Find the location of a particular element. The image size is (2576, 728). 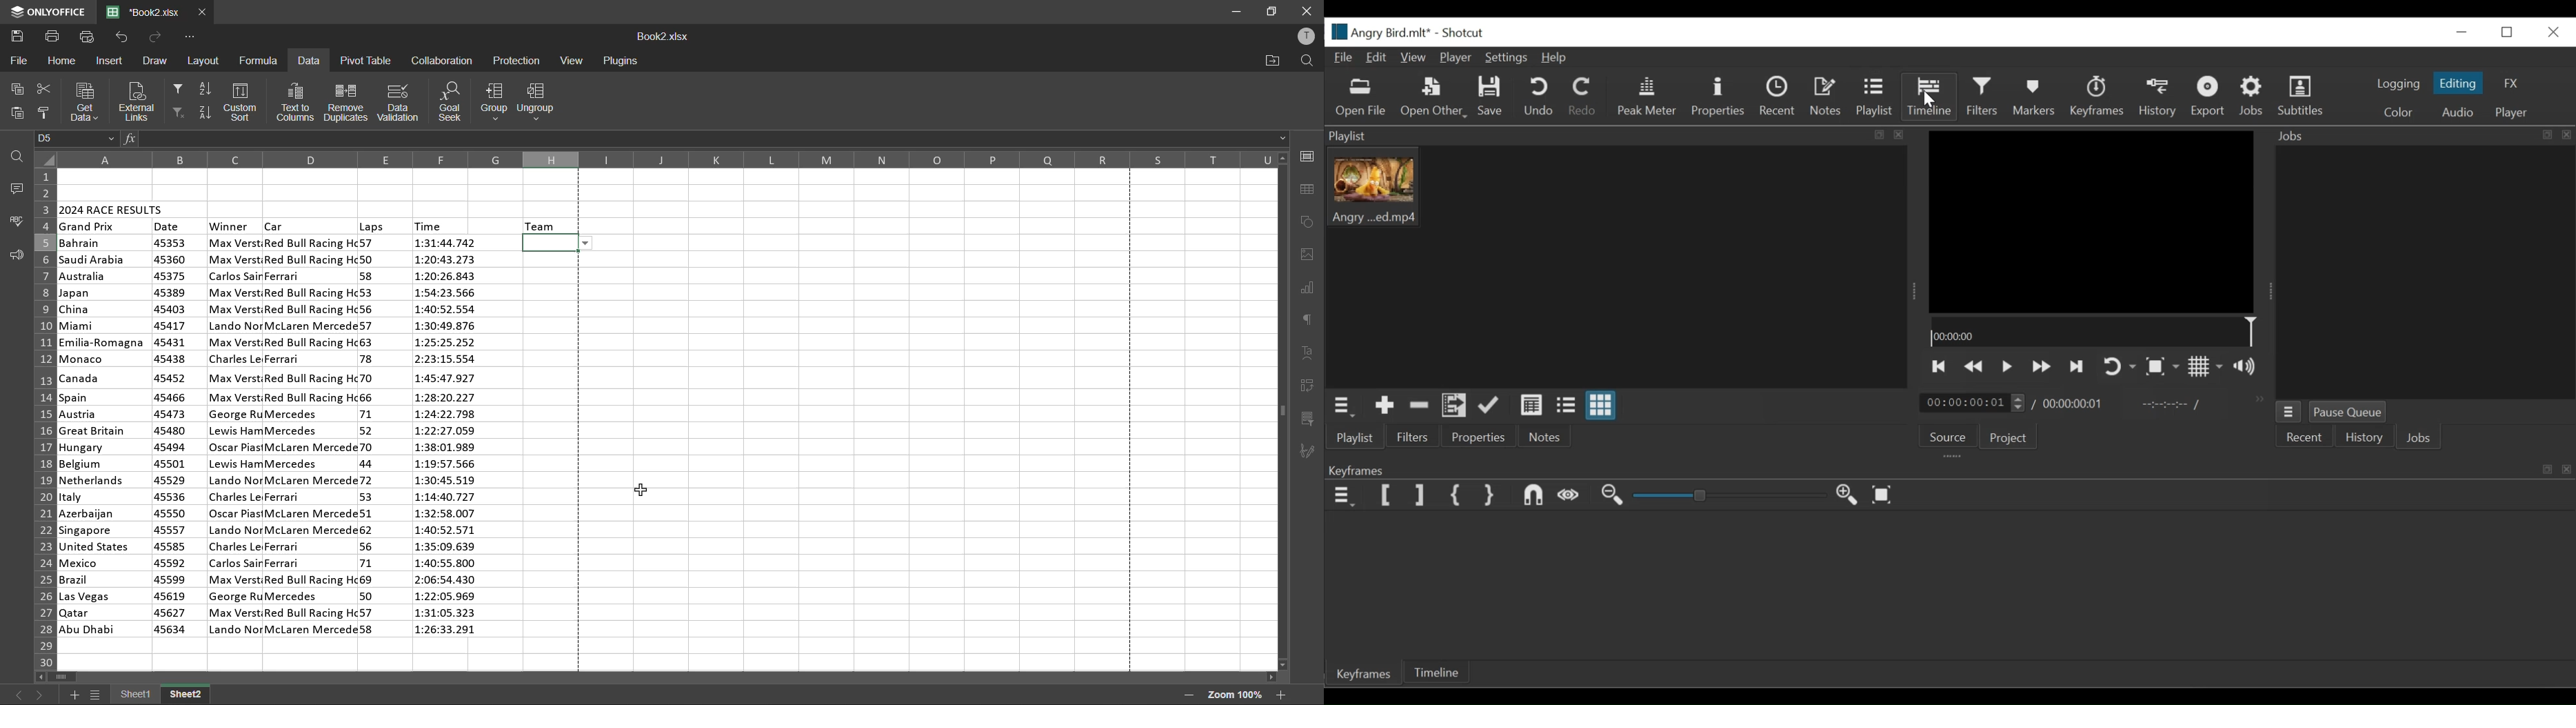

sheet list is located at coordinates (98, 697).